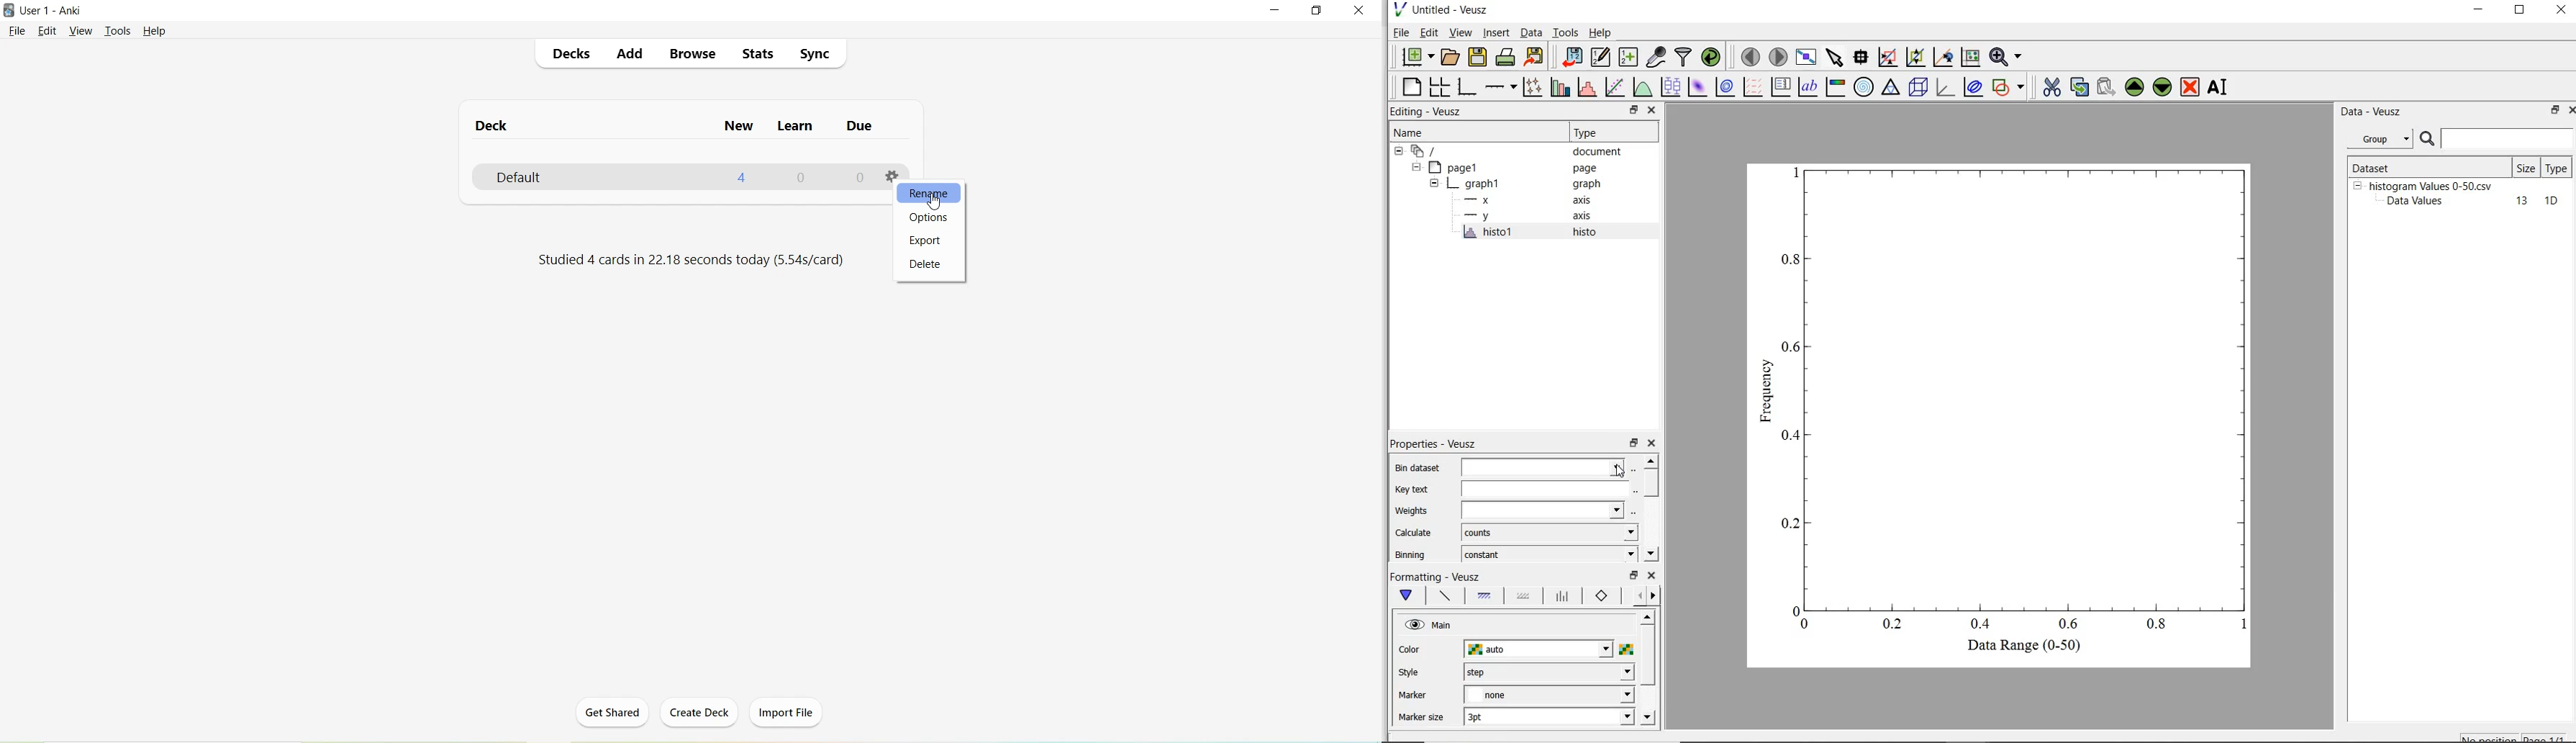 The width and height of the screenshot is (2576, 756). What do you see at coordinates (1478, 56) in the screenshot?
I see `save` at bounding box center [1478, 56].